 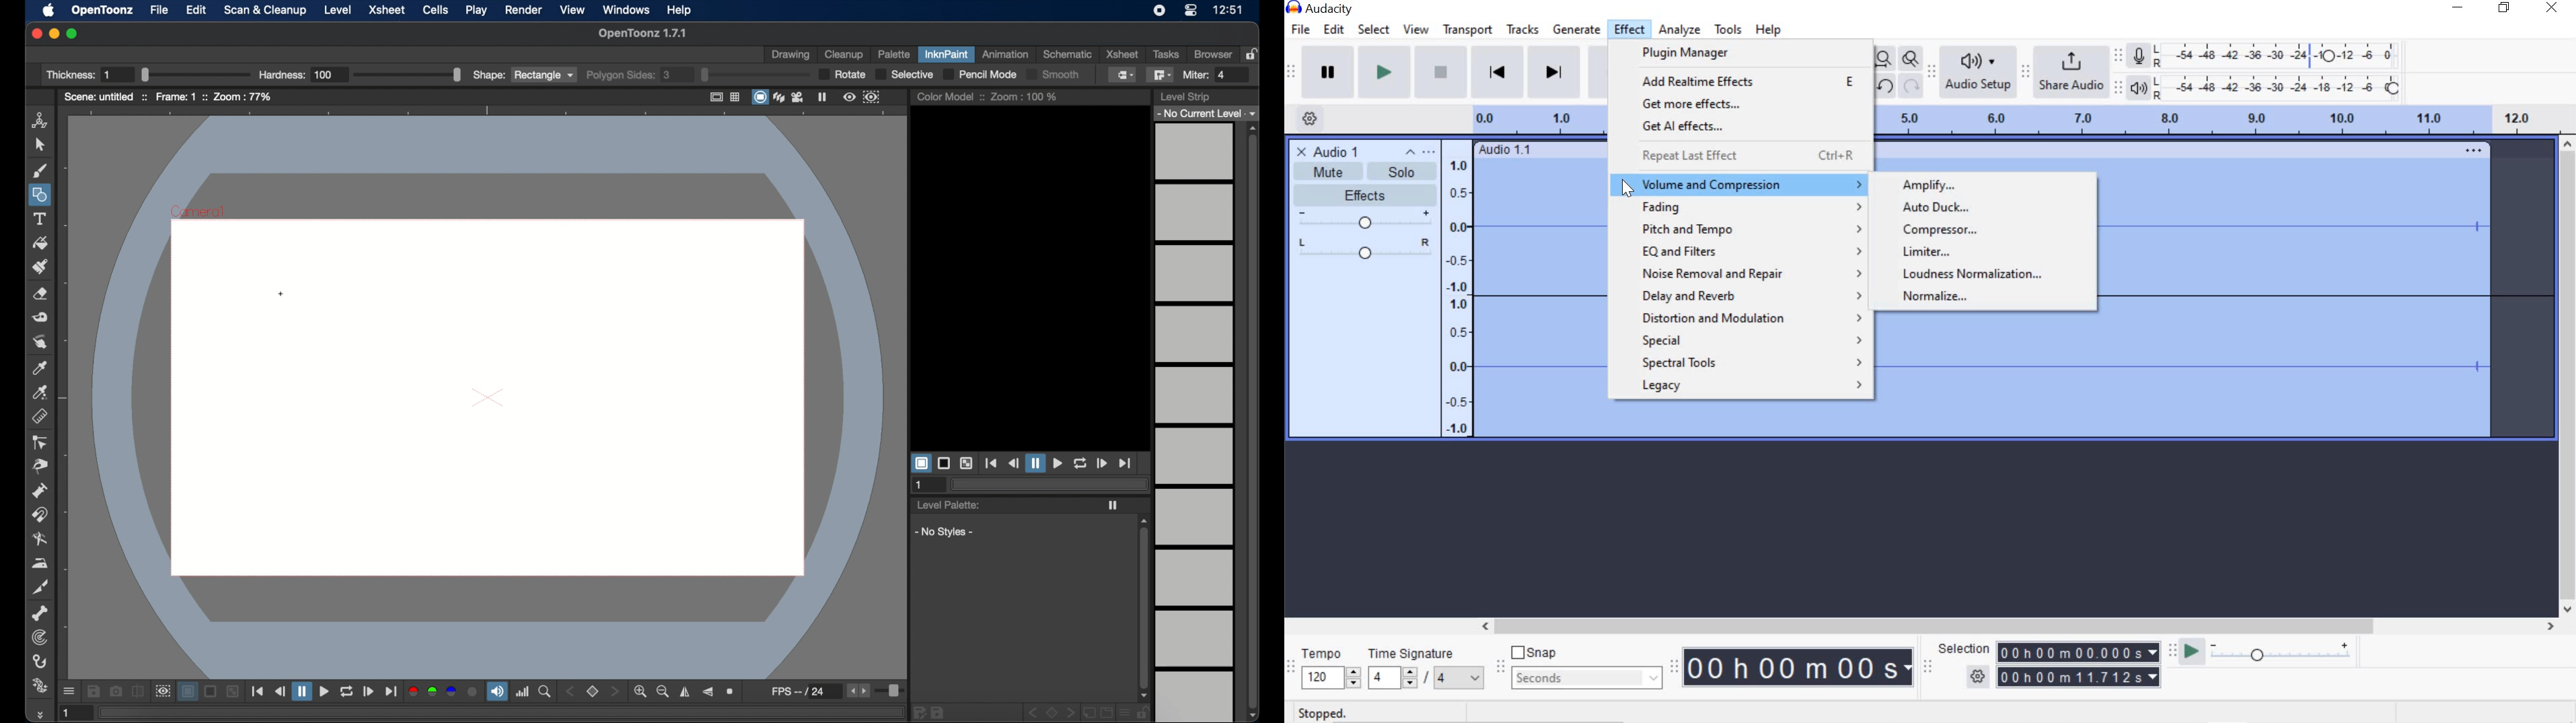 What do you see at coordinates (1680, 30) in the screenshot?
I see `analyze` at bounding box center [1680, 30].